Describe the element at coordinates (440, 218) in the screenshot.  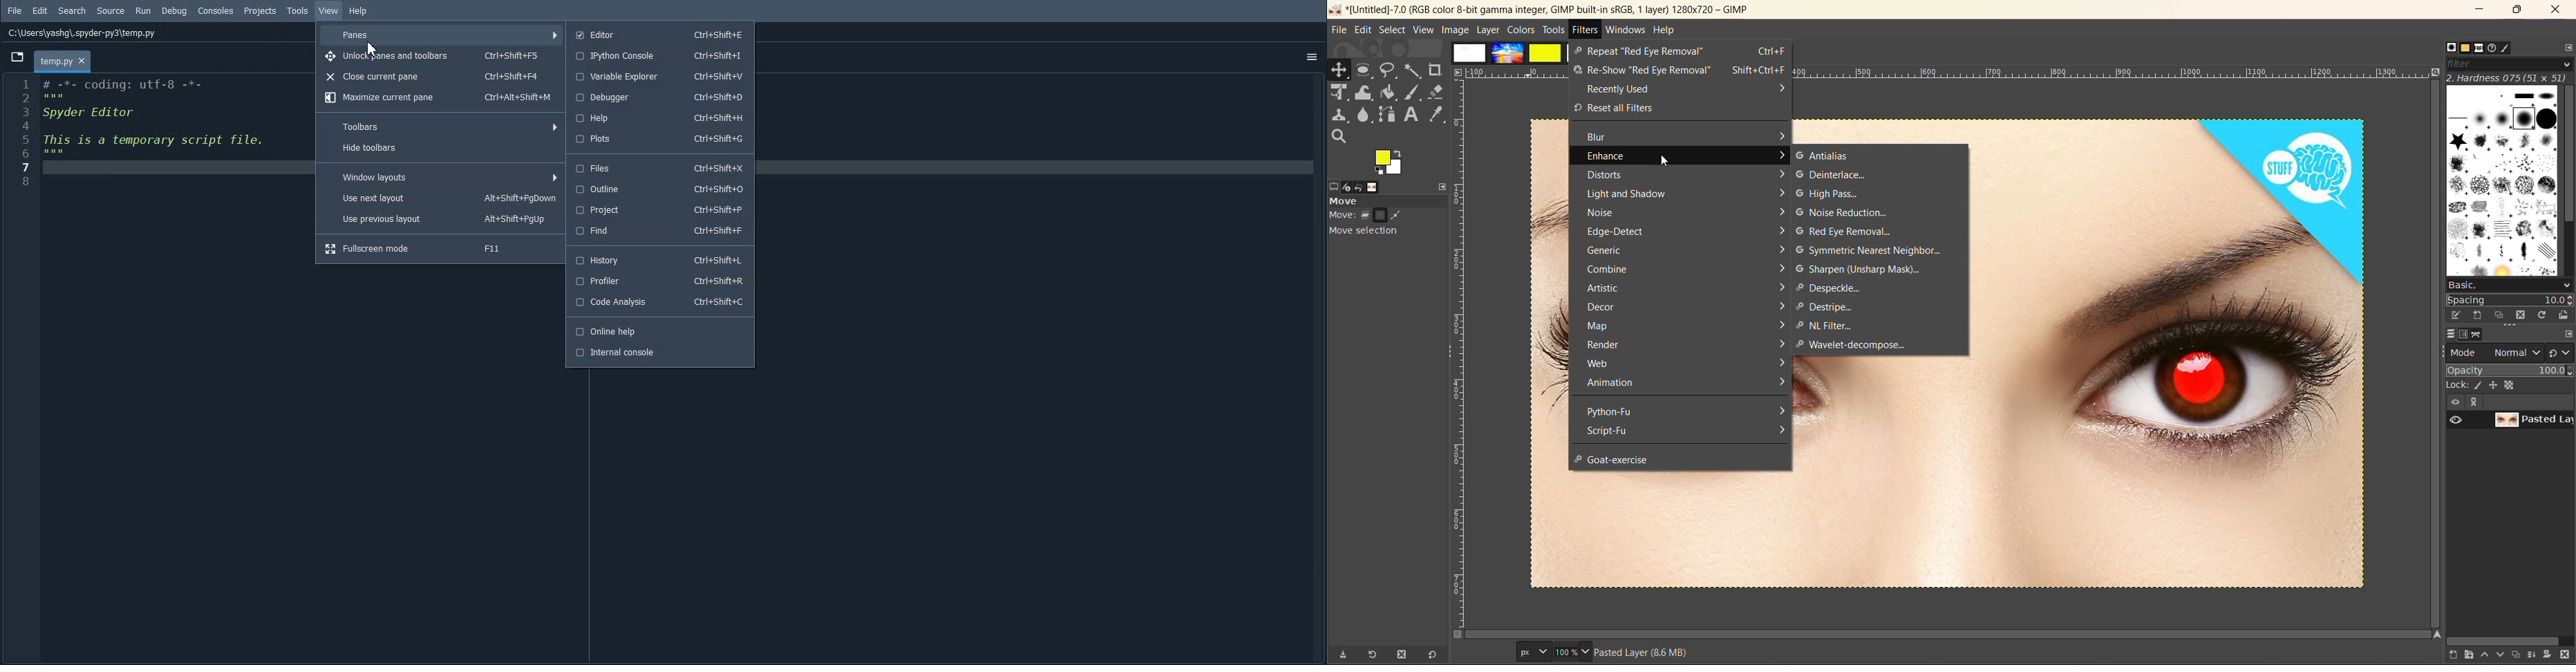
I see `Use previous layout` at that location.